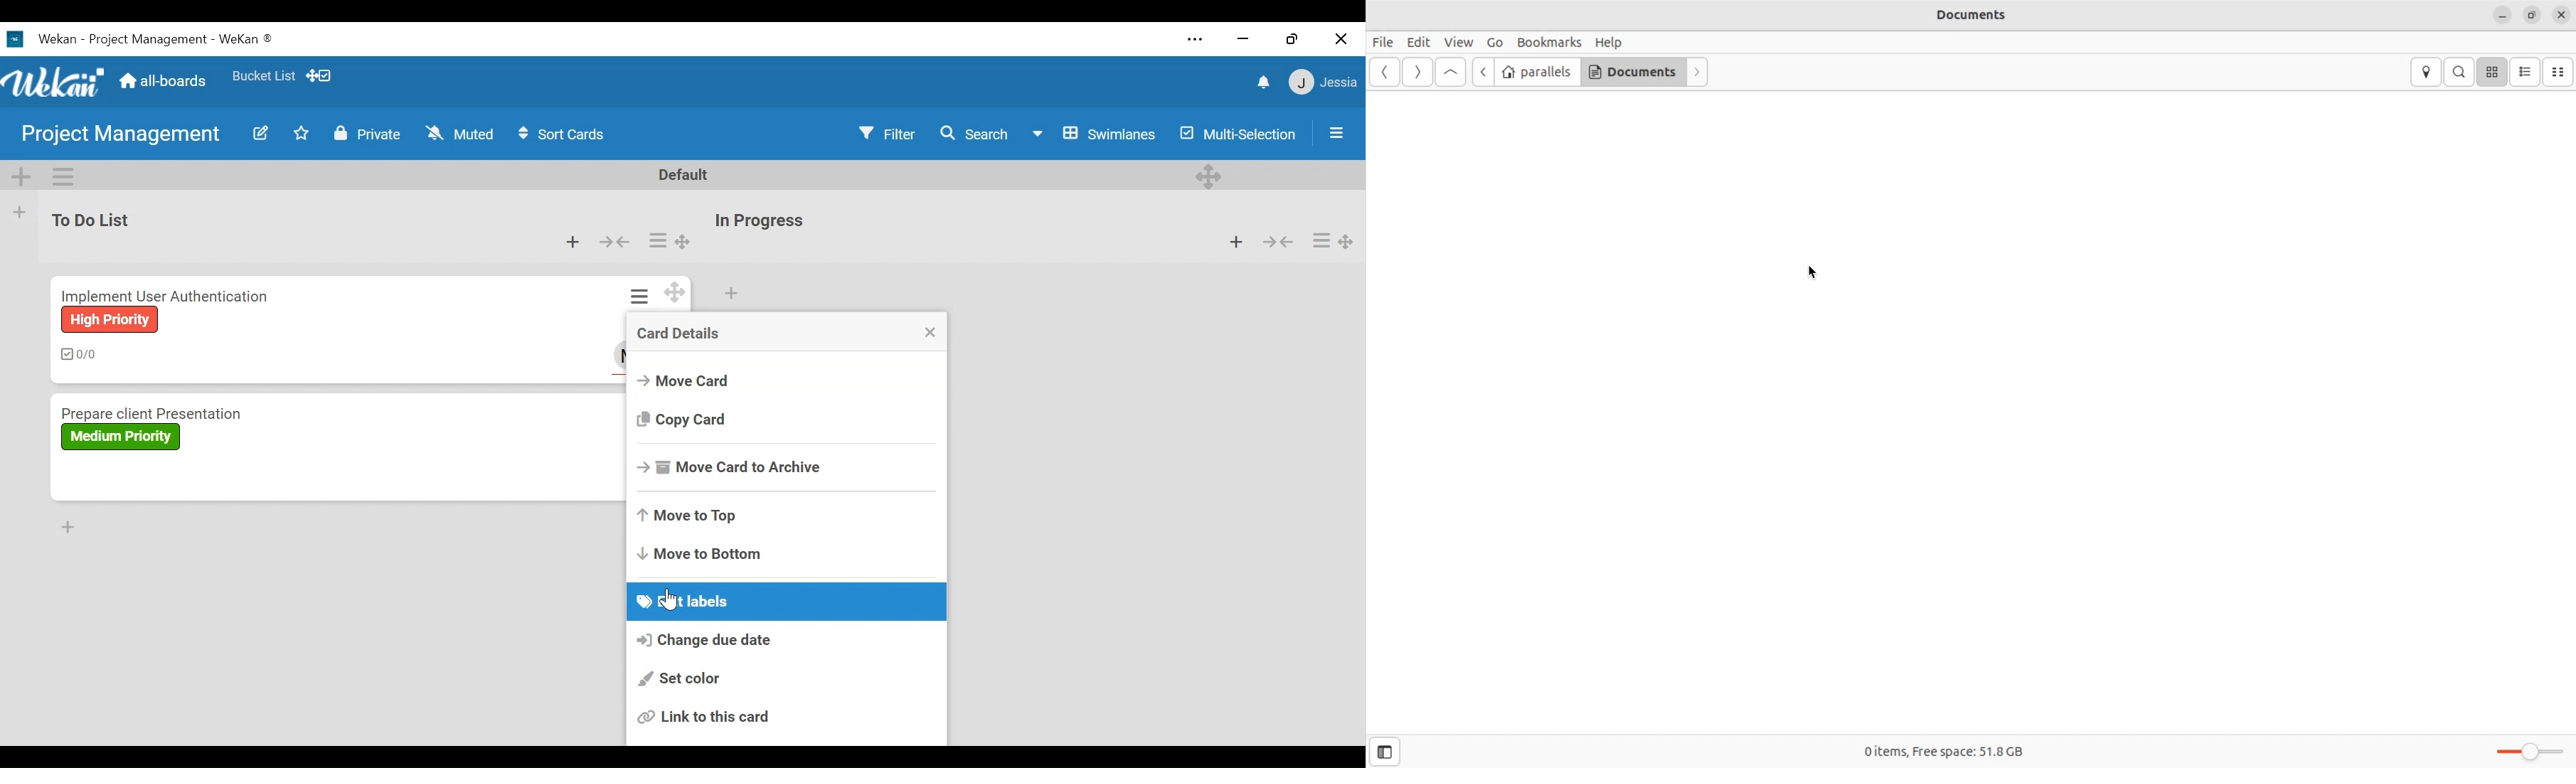  Describe the element at coordinates (1242, 40) in the screenshot. I see `minimize` at that location.